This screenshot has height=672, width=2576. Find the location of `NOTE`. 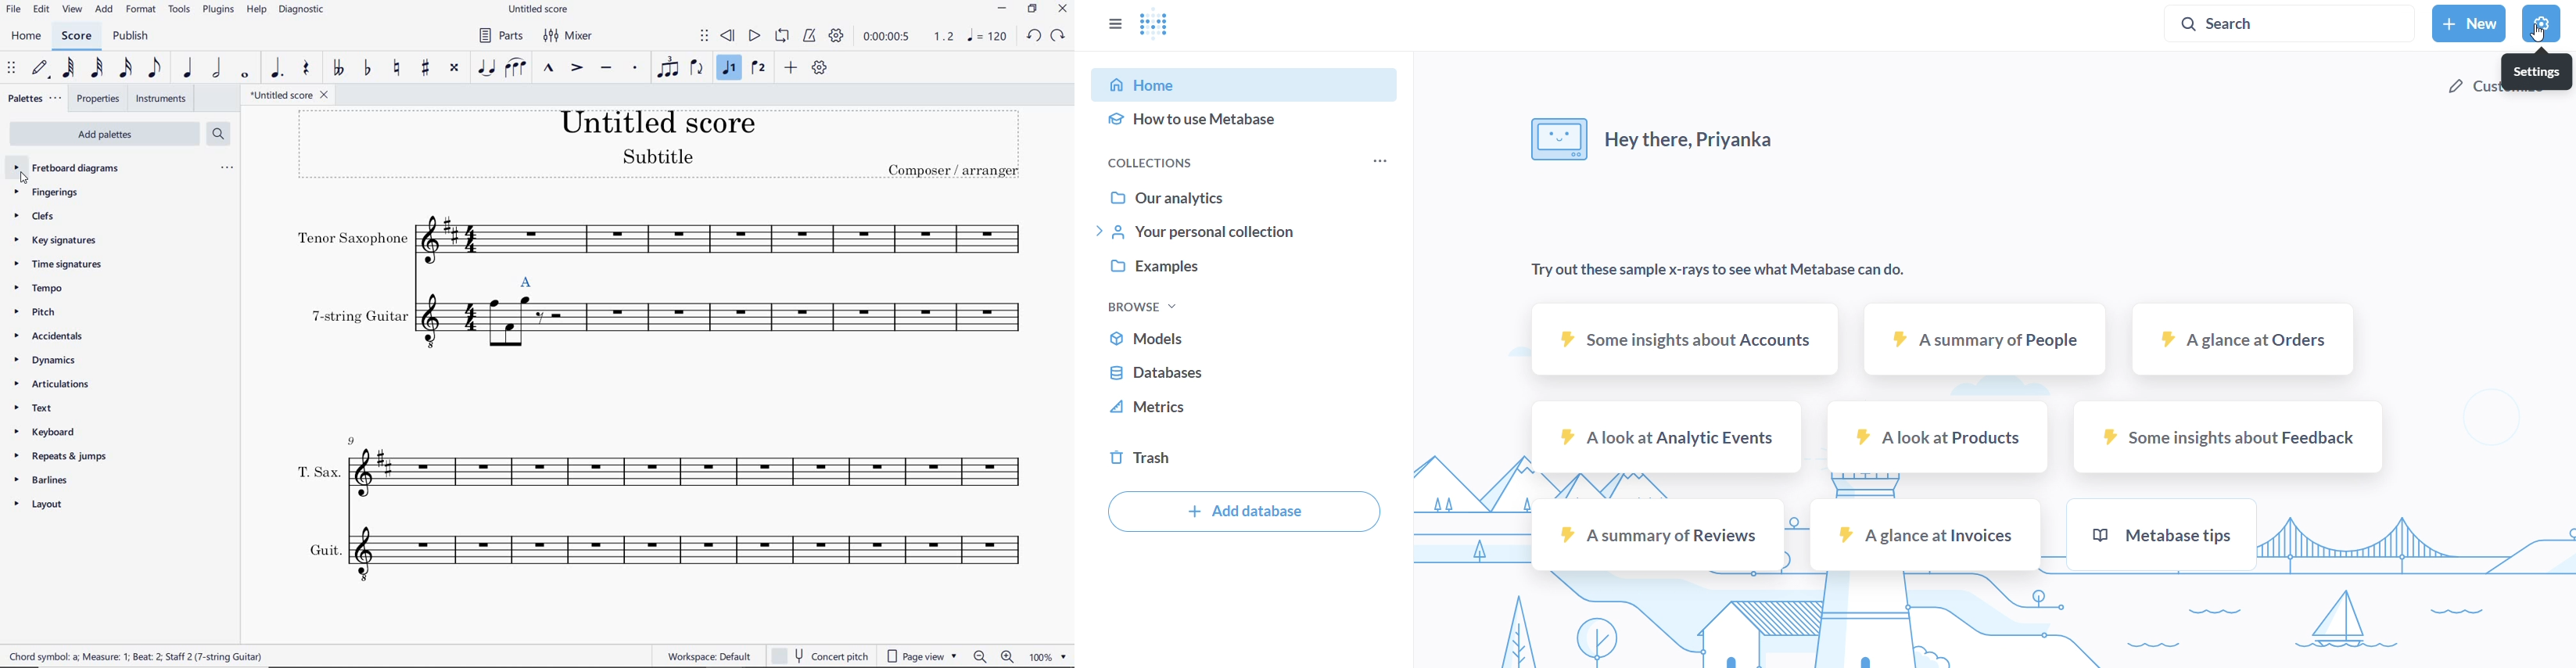

NOTE is located at coordinates (990, 37).